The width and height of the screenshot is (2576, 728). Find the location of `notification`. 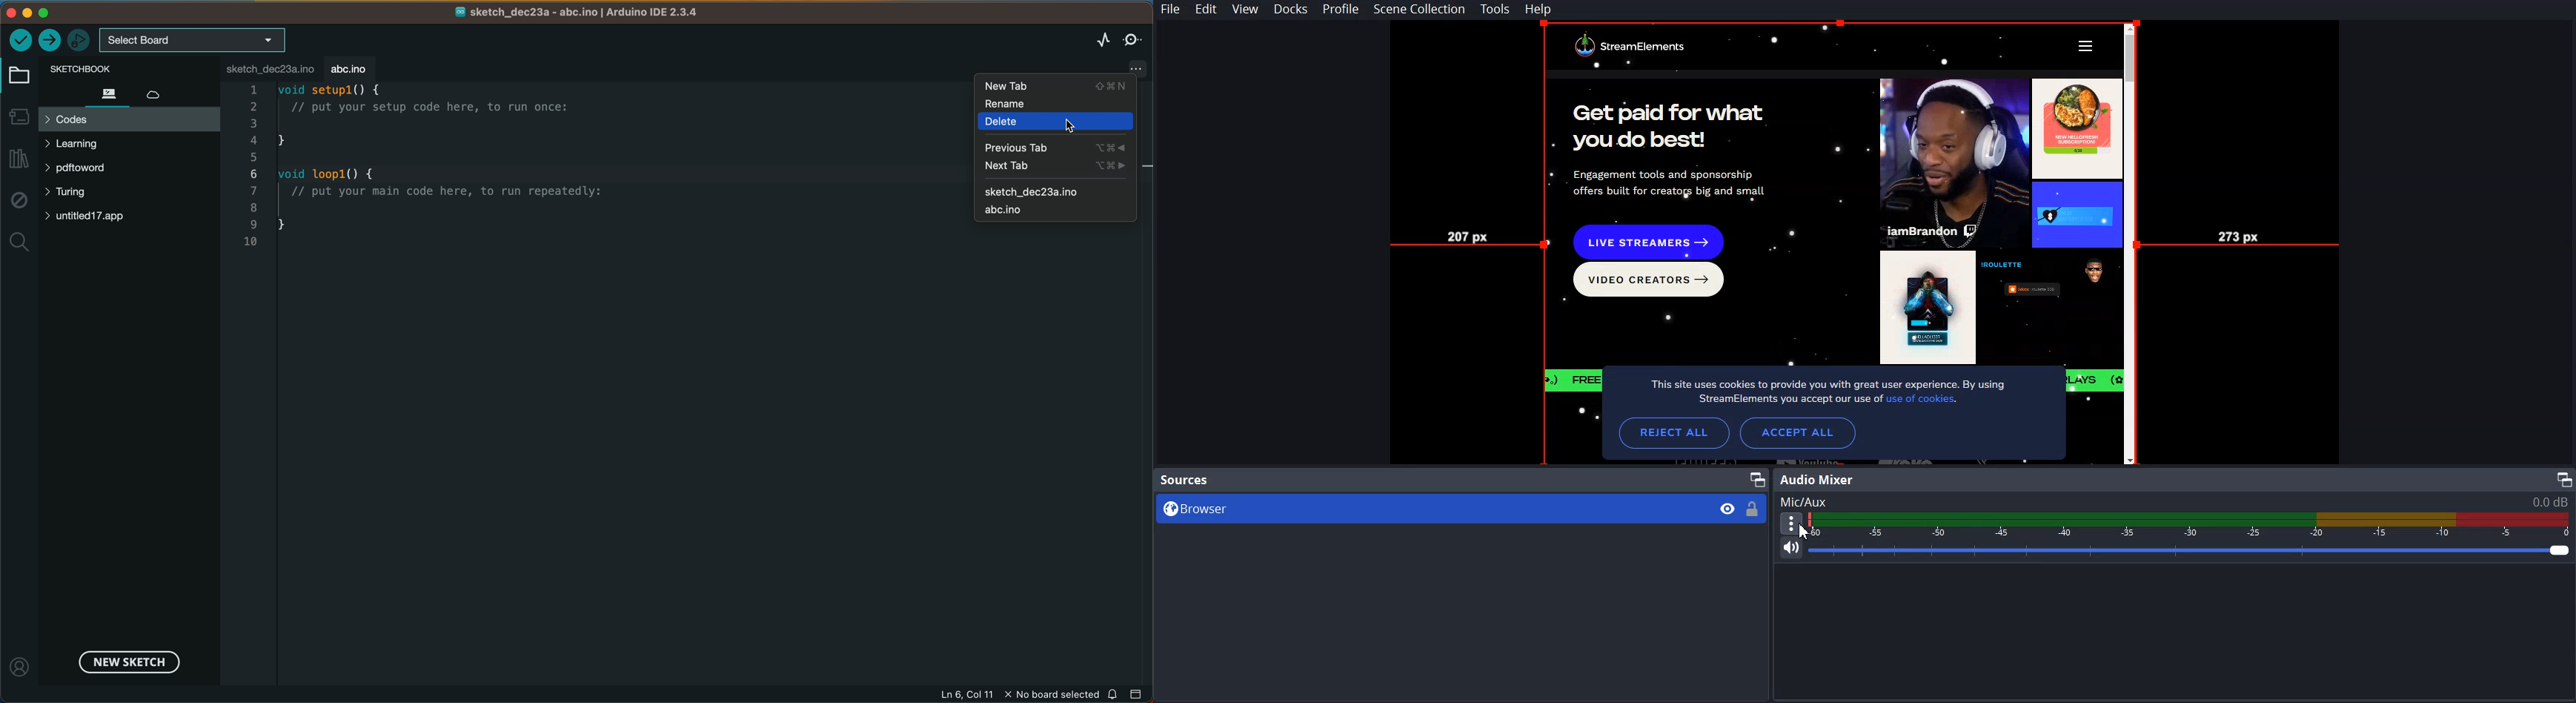

notification is located at coordinates (1115, 694).